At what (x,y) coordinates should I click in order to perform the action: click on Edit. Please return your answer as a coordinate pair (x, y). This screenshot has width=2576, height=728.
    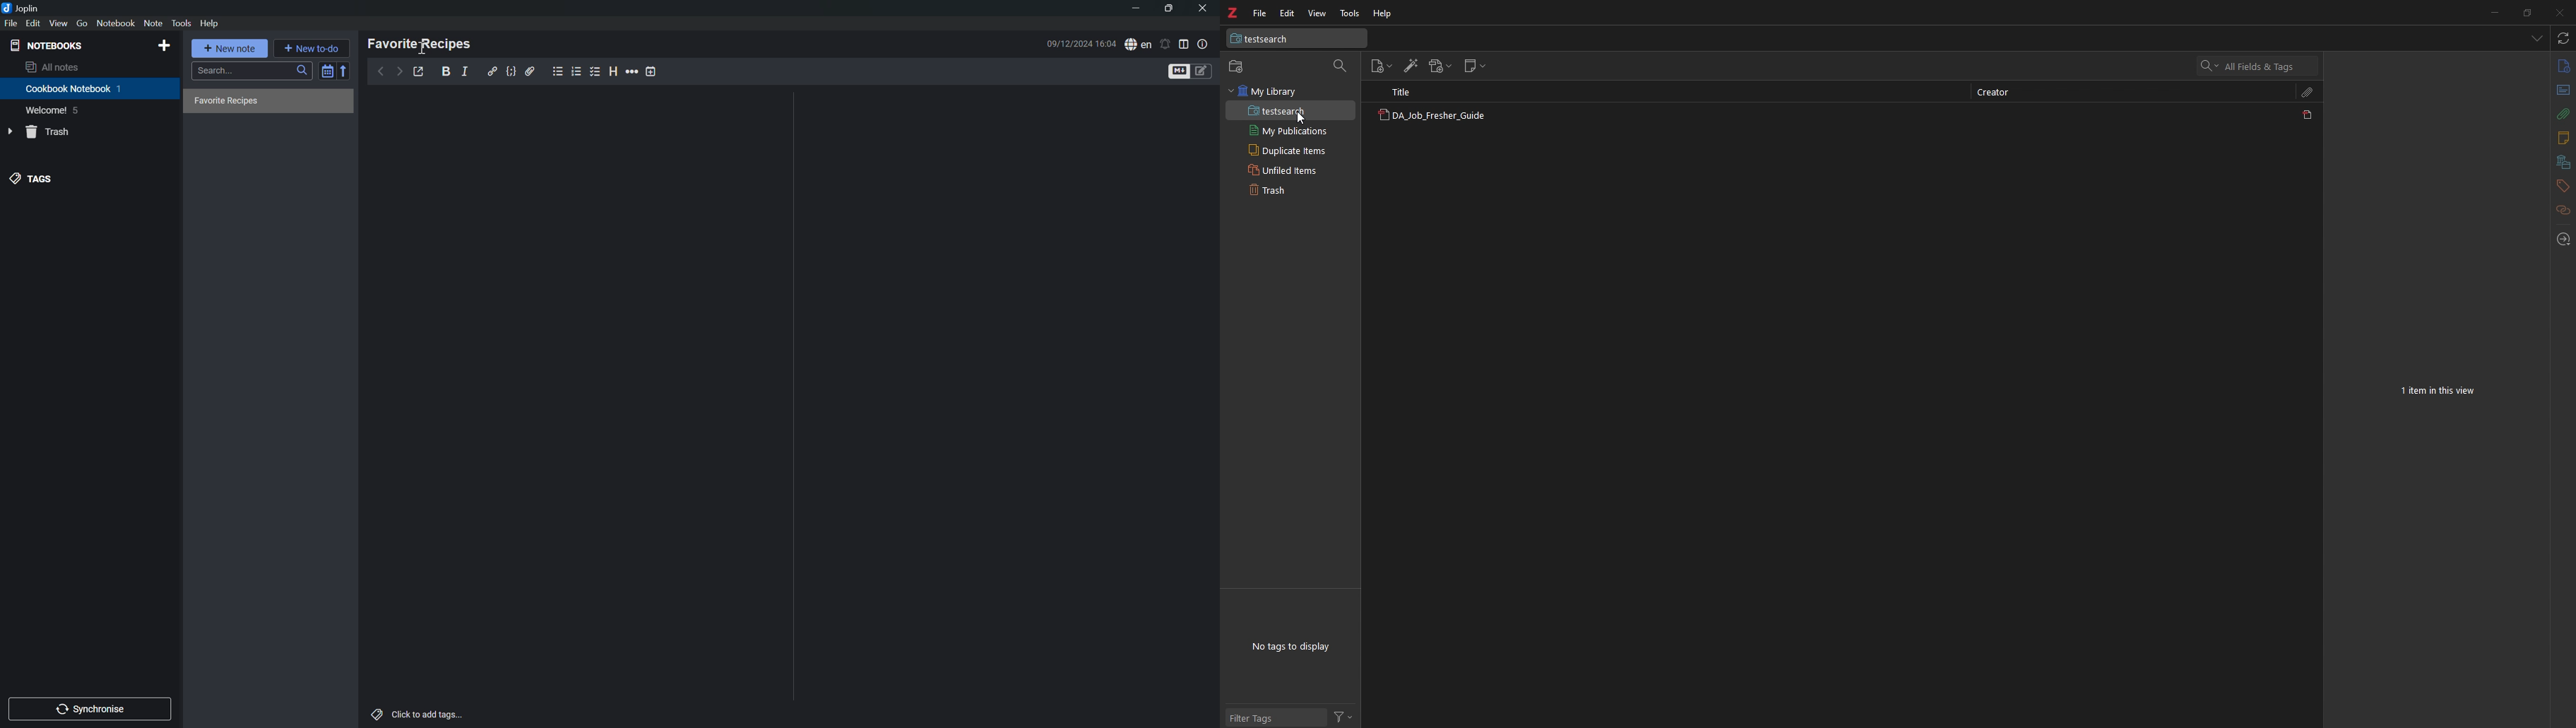
    Looking at the image, I should click on (33, 23).